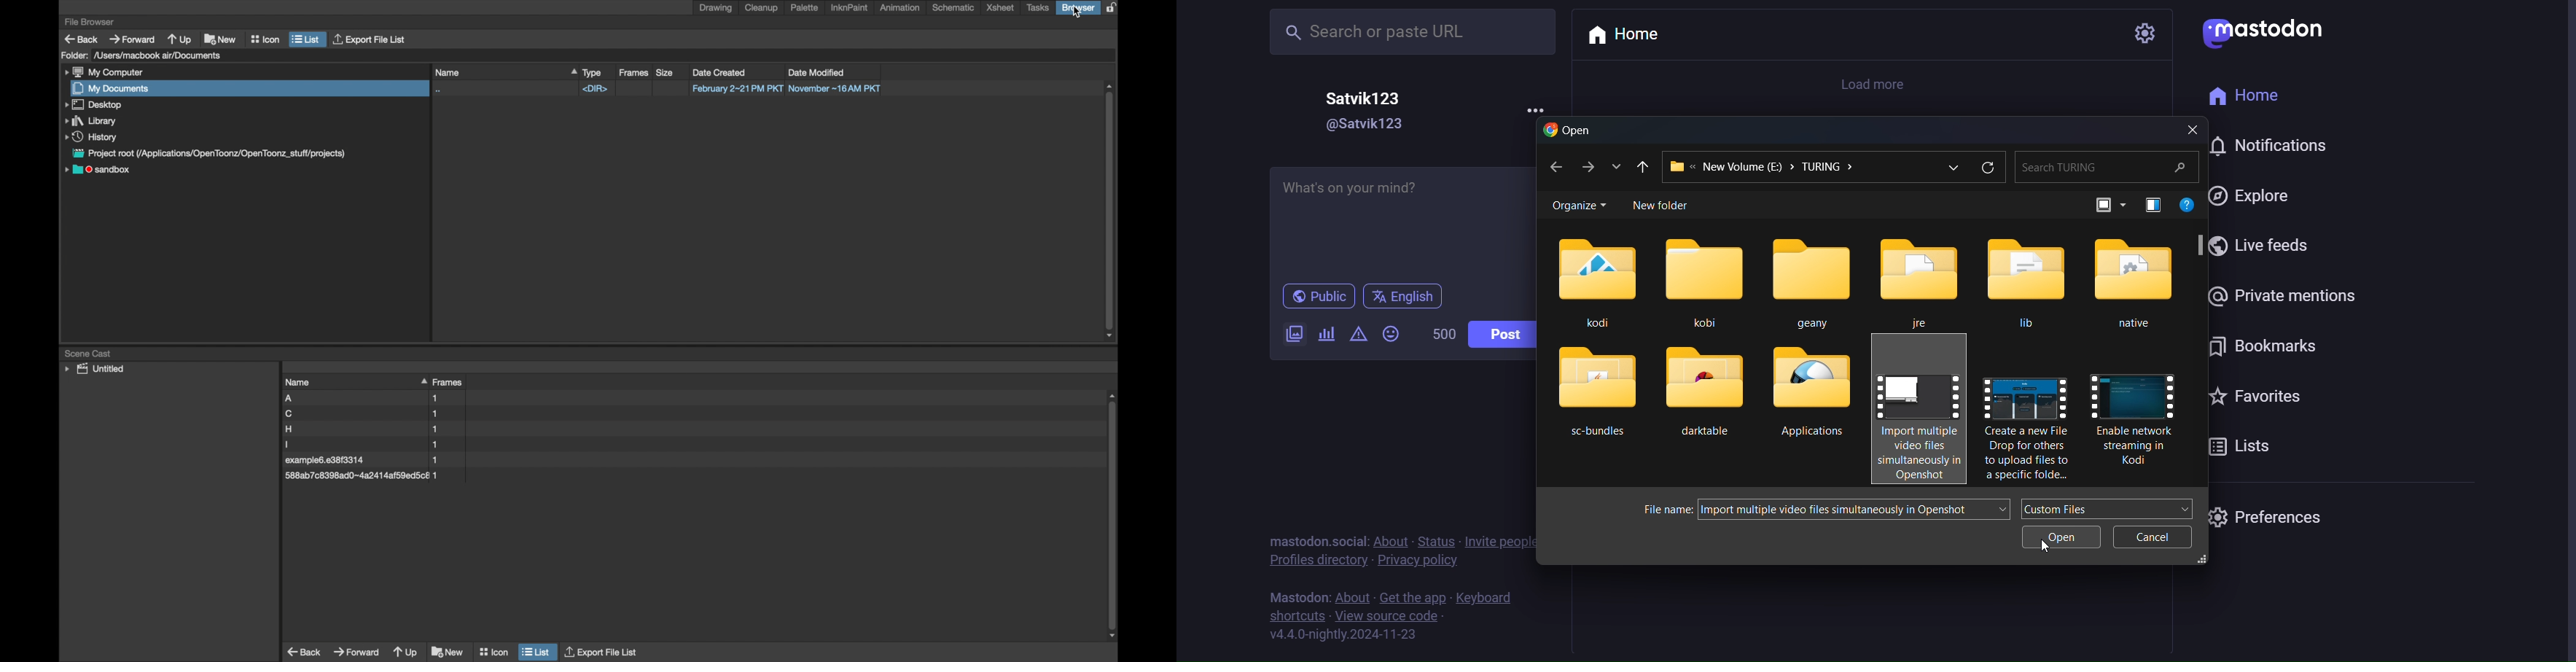 This screenshot has width=2576, height=672. Describe the element at coordinates (1351, 596) in the screenshot. I see `about` at that location.